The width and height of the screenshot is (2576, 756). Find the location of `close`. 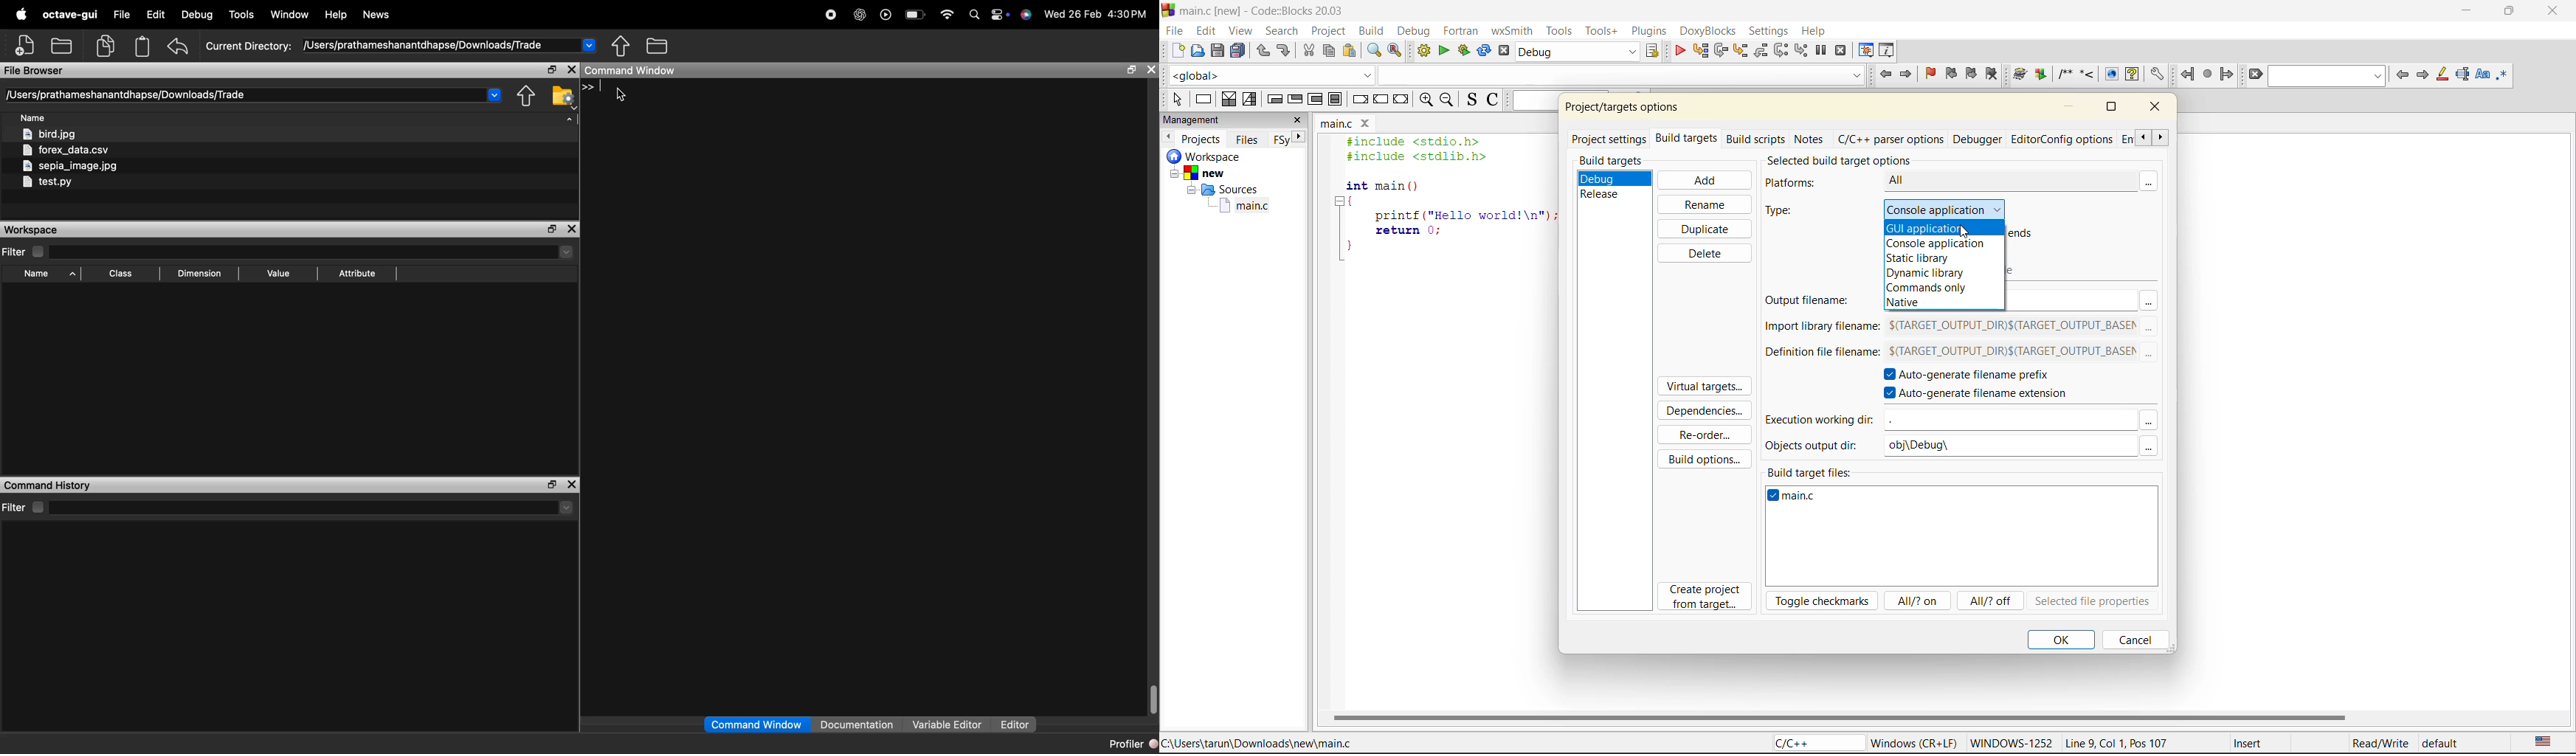

close is located at coordinates (2156, 107).